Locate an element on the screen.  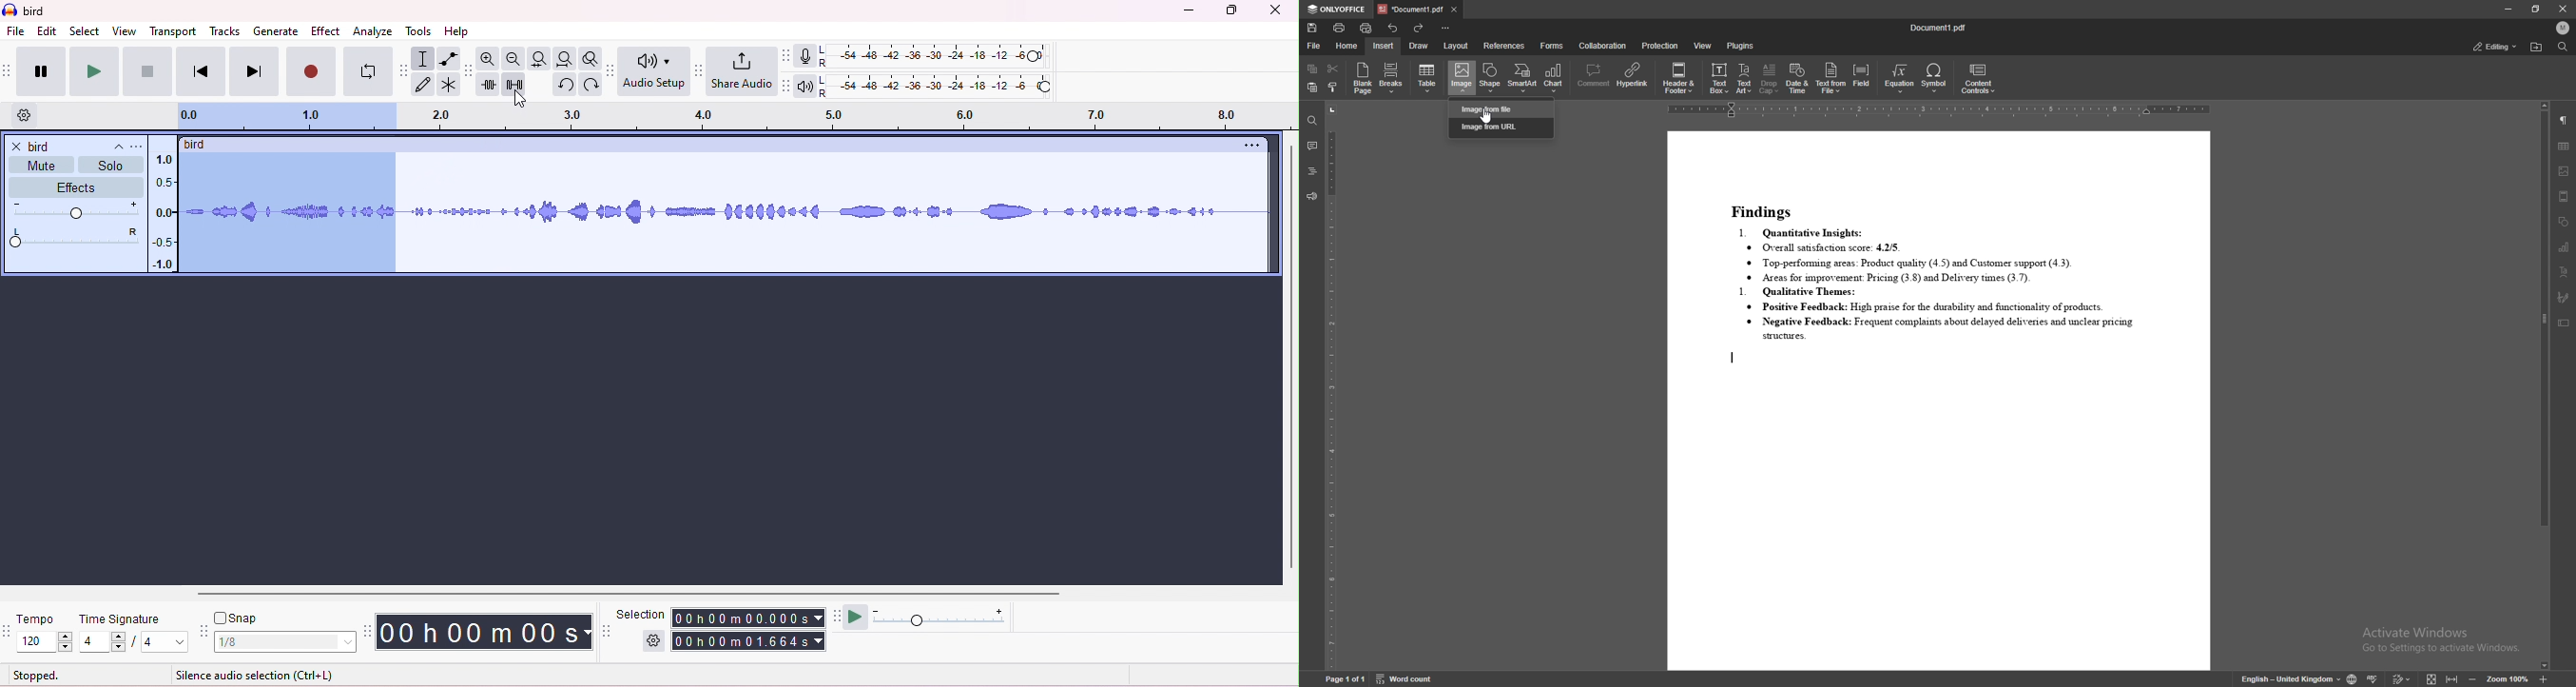
drop cap is located at coordinates (1771, 78).